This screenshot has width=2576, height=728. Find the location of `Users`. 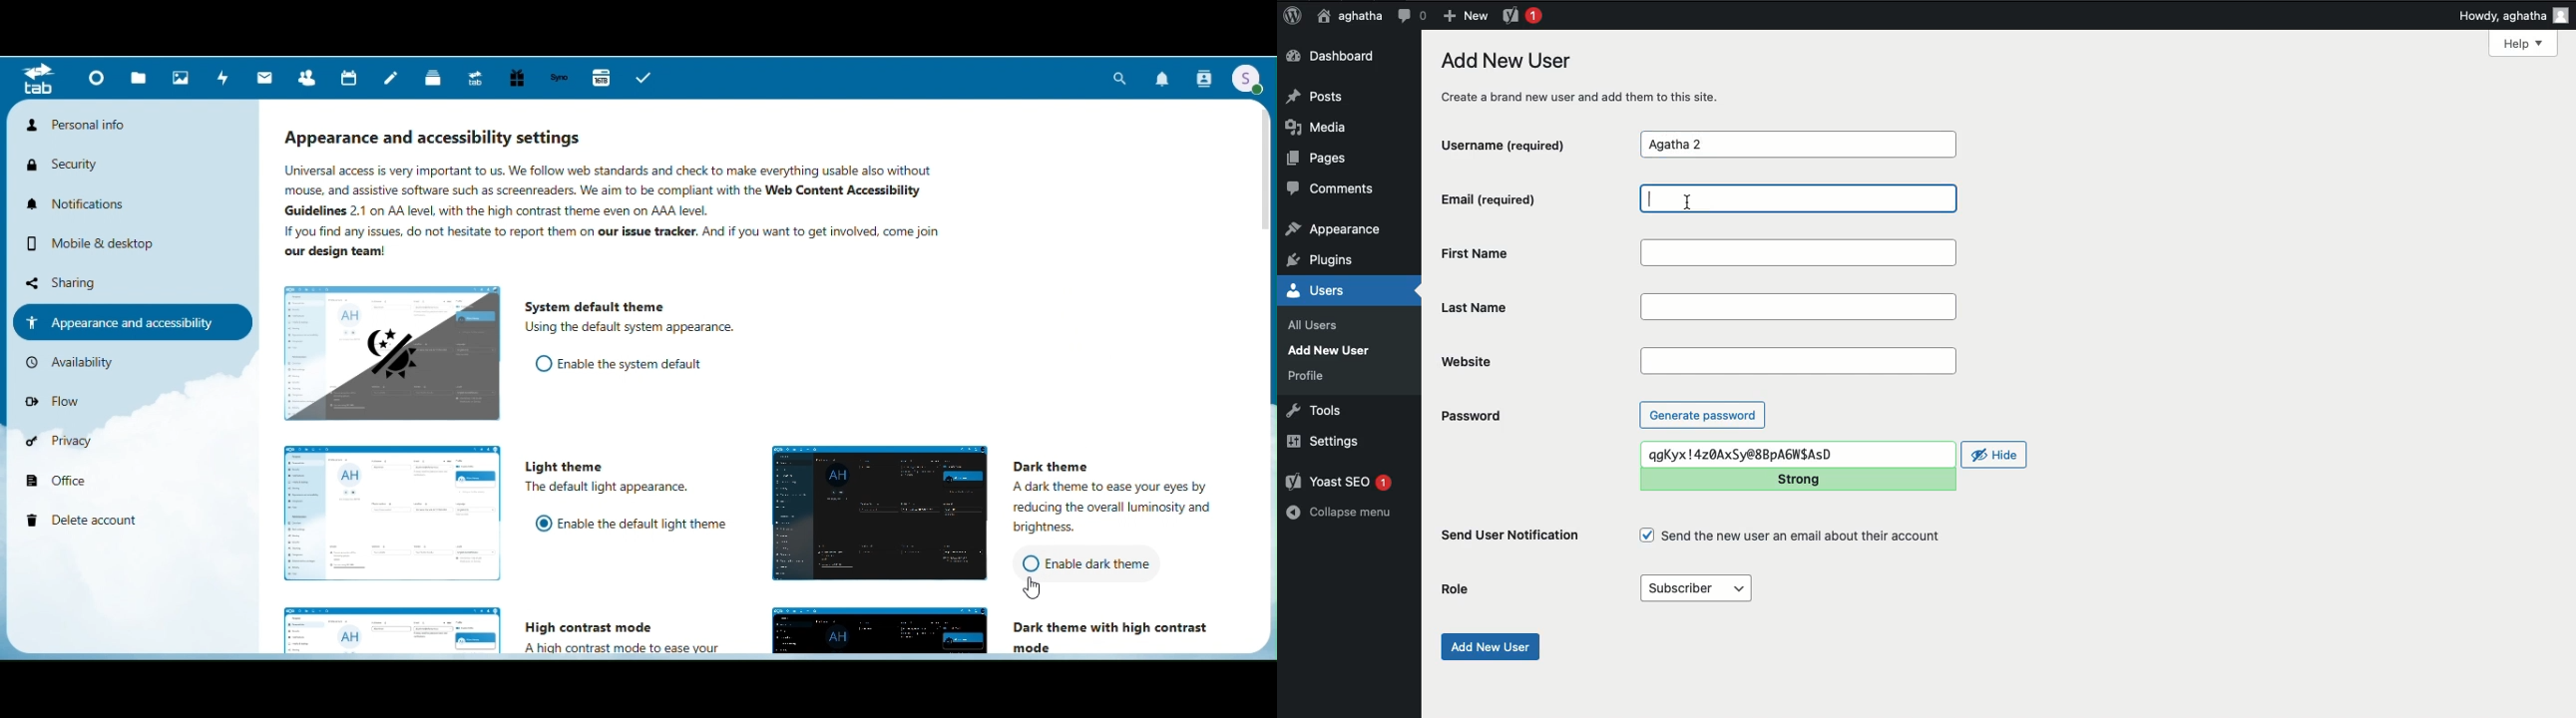

Users is located at coordinates (1335, 290).